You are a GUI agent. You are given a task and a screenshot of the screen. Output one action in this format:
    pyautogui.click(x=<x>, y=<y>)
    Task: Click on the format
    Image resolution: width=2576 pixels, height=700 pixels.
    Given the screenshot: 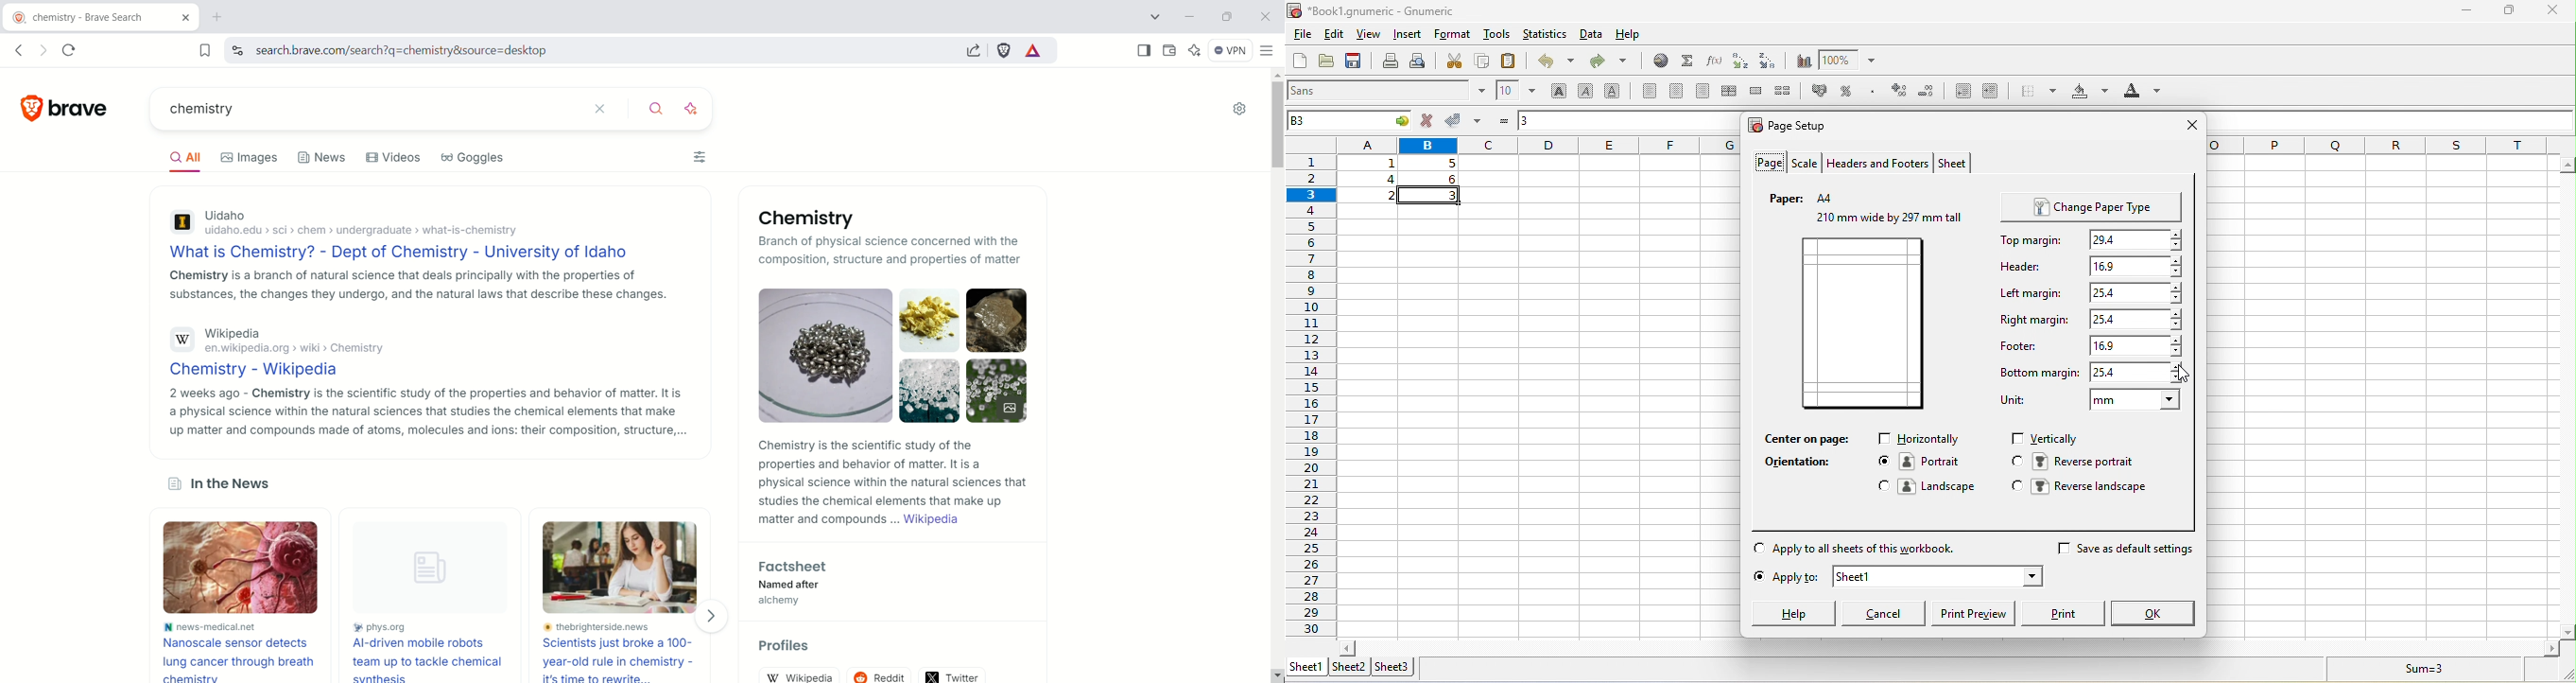 What is the action you would take?
    pyautogui.click(x=1452, y=36)
    